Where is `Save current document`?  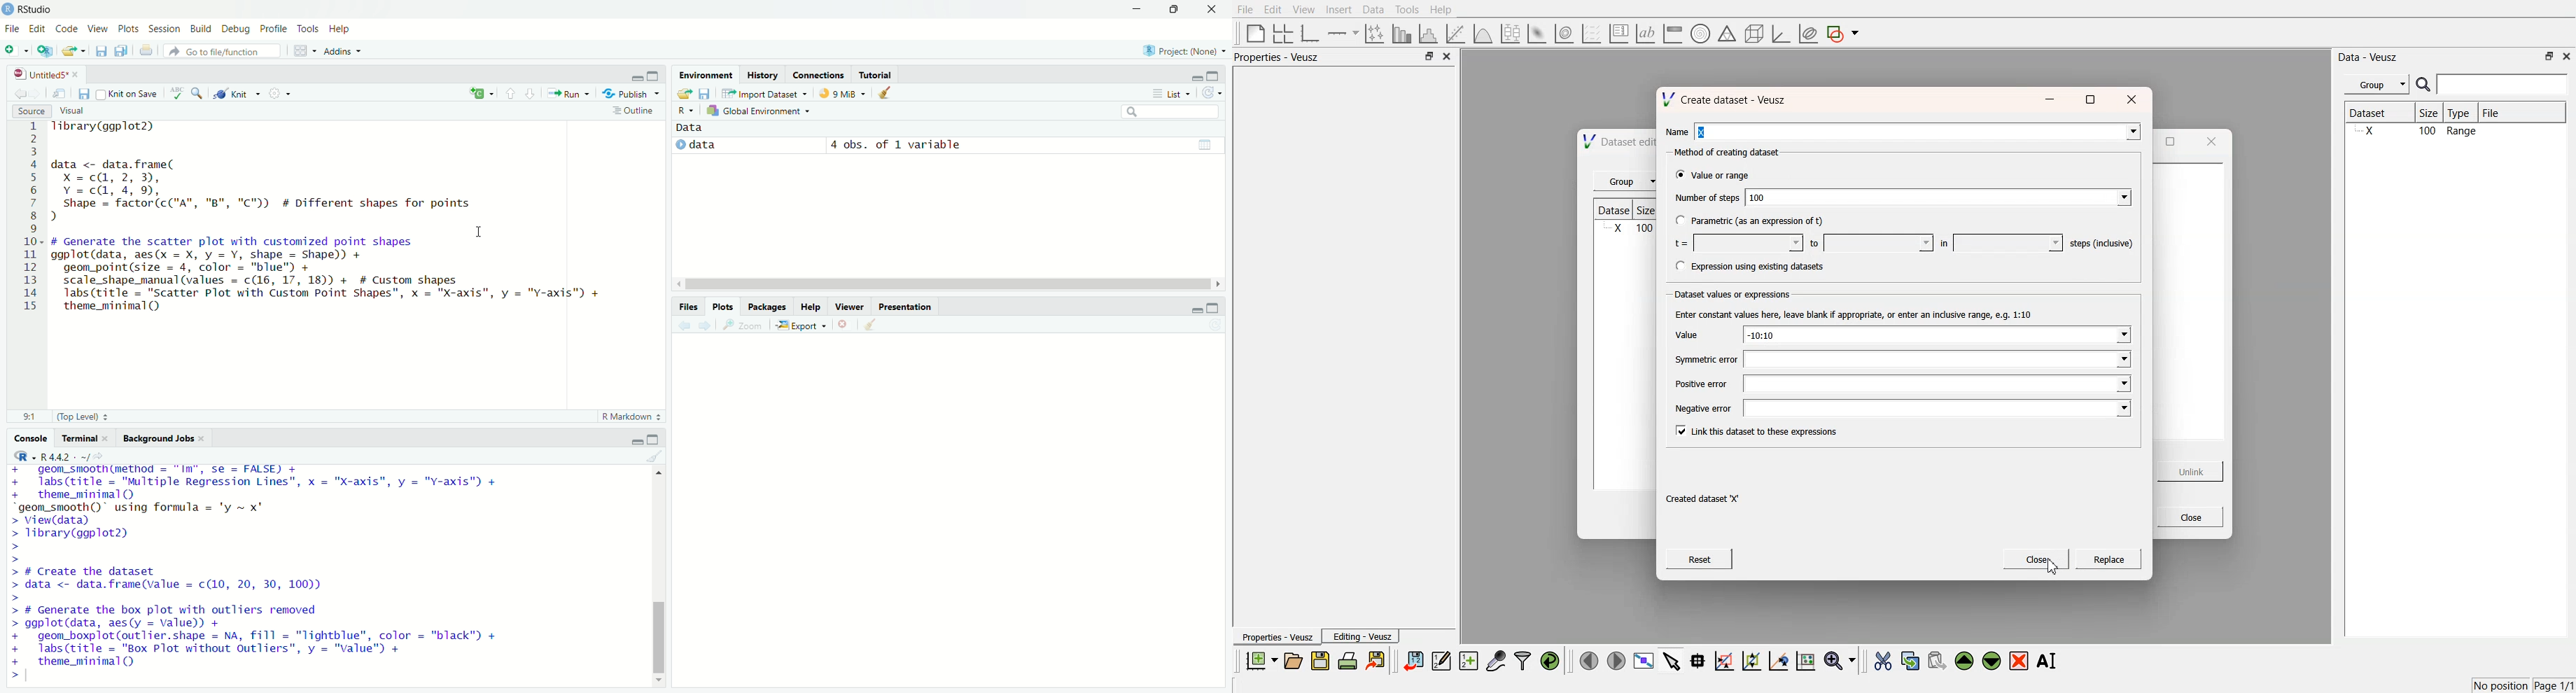
Save current document is located at coordinates (101, 51).